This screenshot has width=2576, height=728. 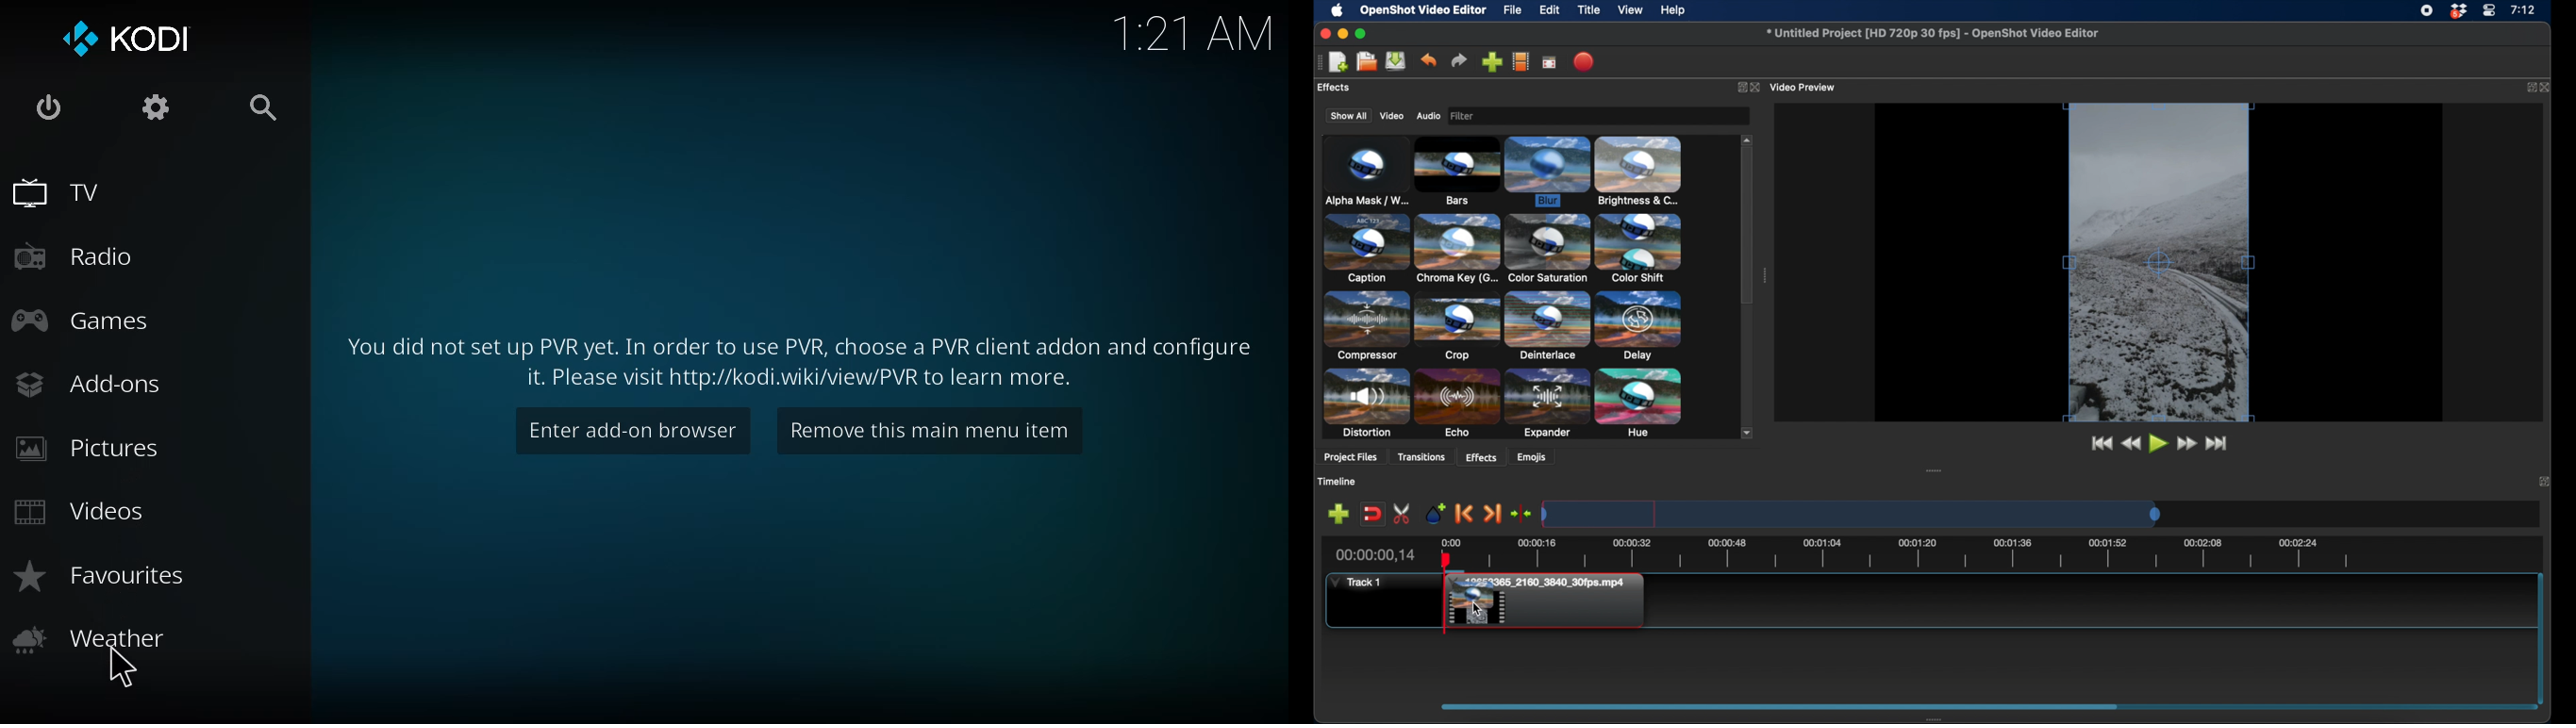 What do you see at coordinates (100, 575) in the screenshot?
I see `favorites` at bounding box center [100, 575].